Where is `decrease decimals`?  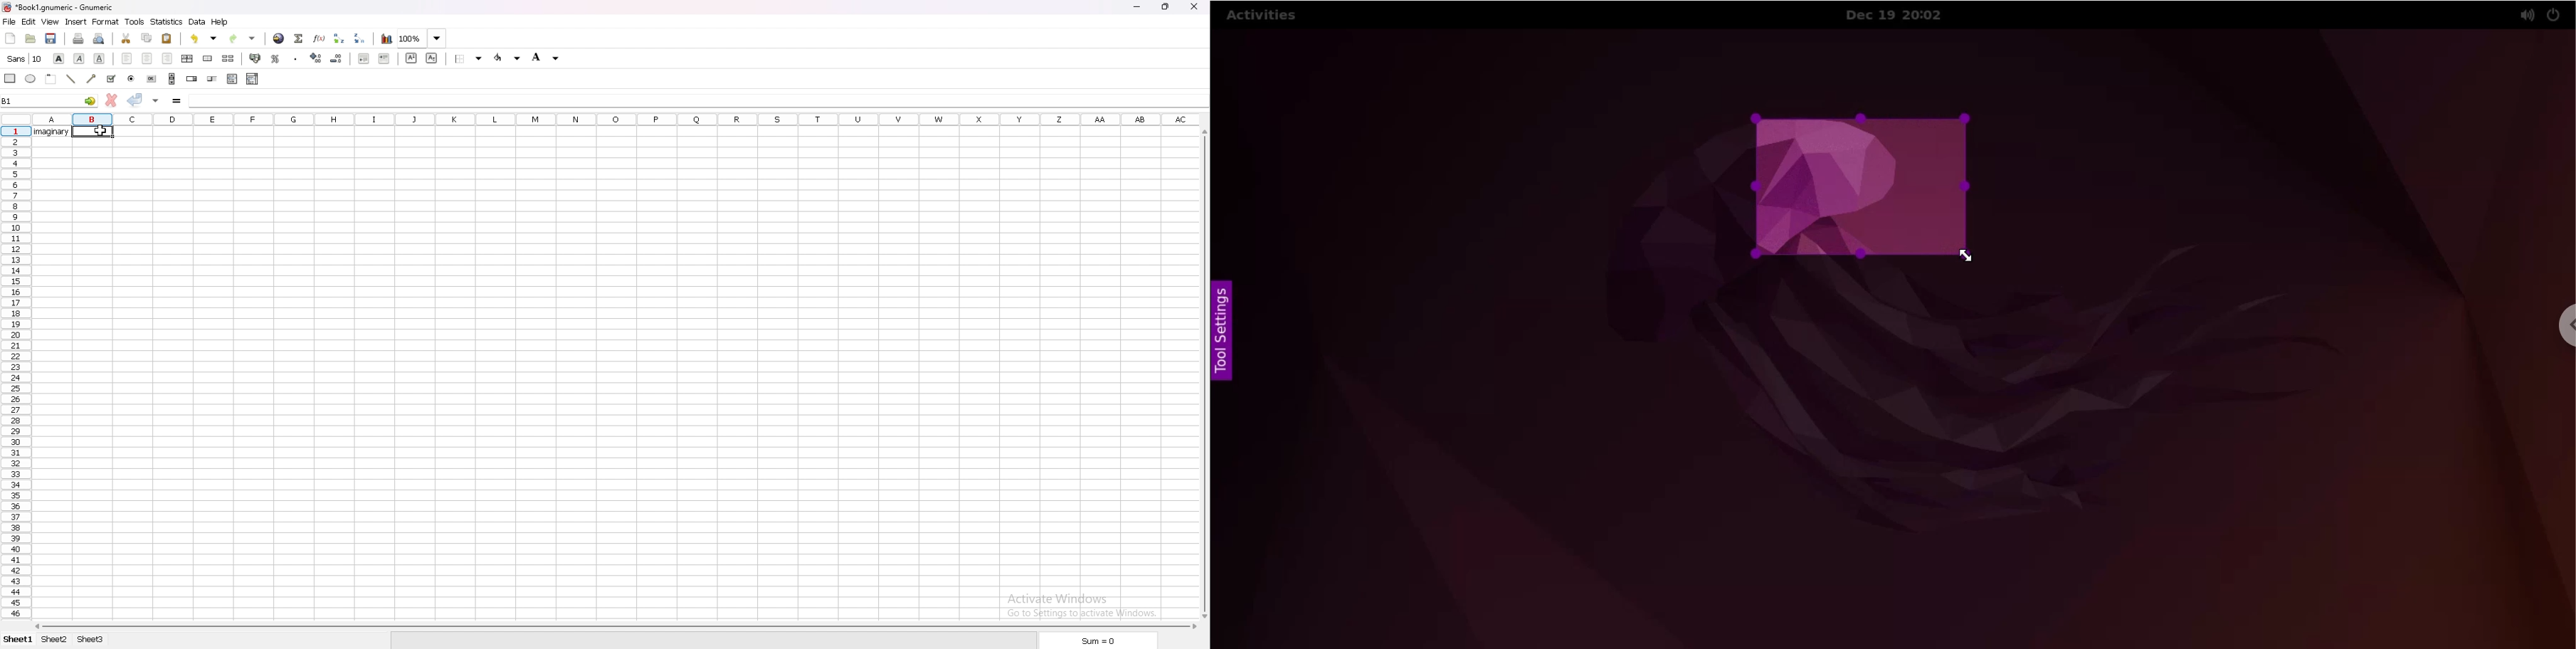
decrease decimals is located at coordinates (336, 58).